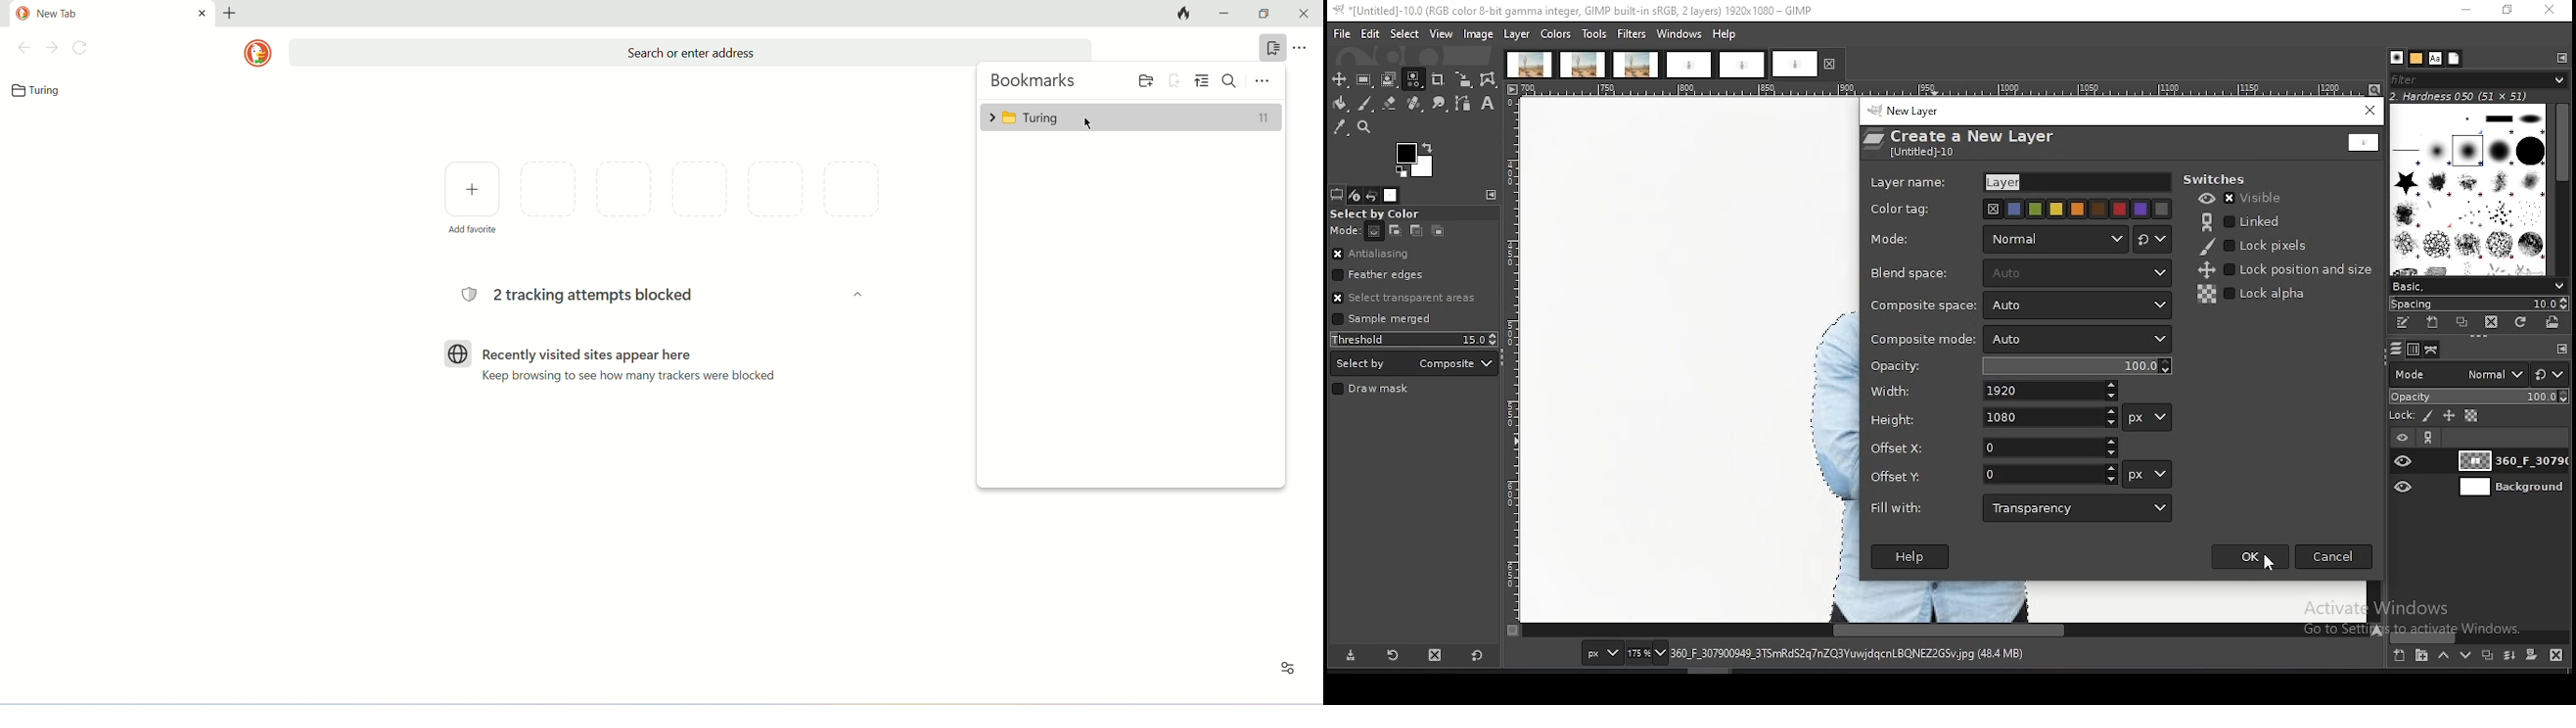 This screenshot has width=2576, height=728. What do you see at coordinates (1415, 274) in the screenshot?
I see `feather edges` at bounding box center [1415, 274].